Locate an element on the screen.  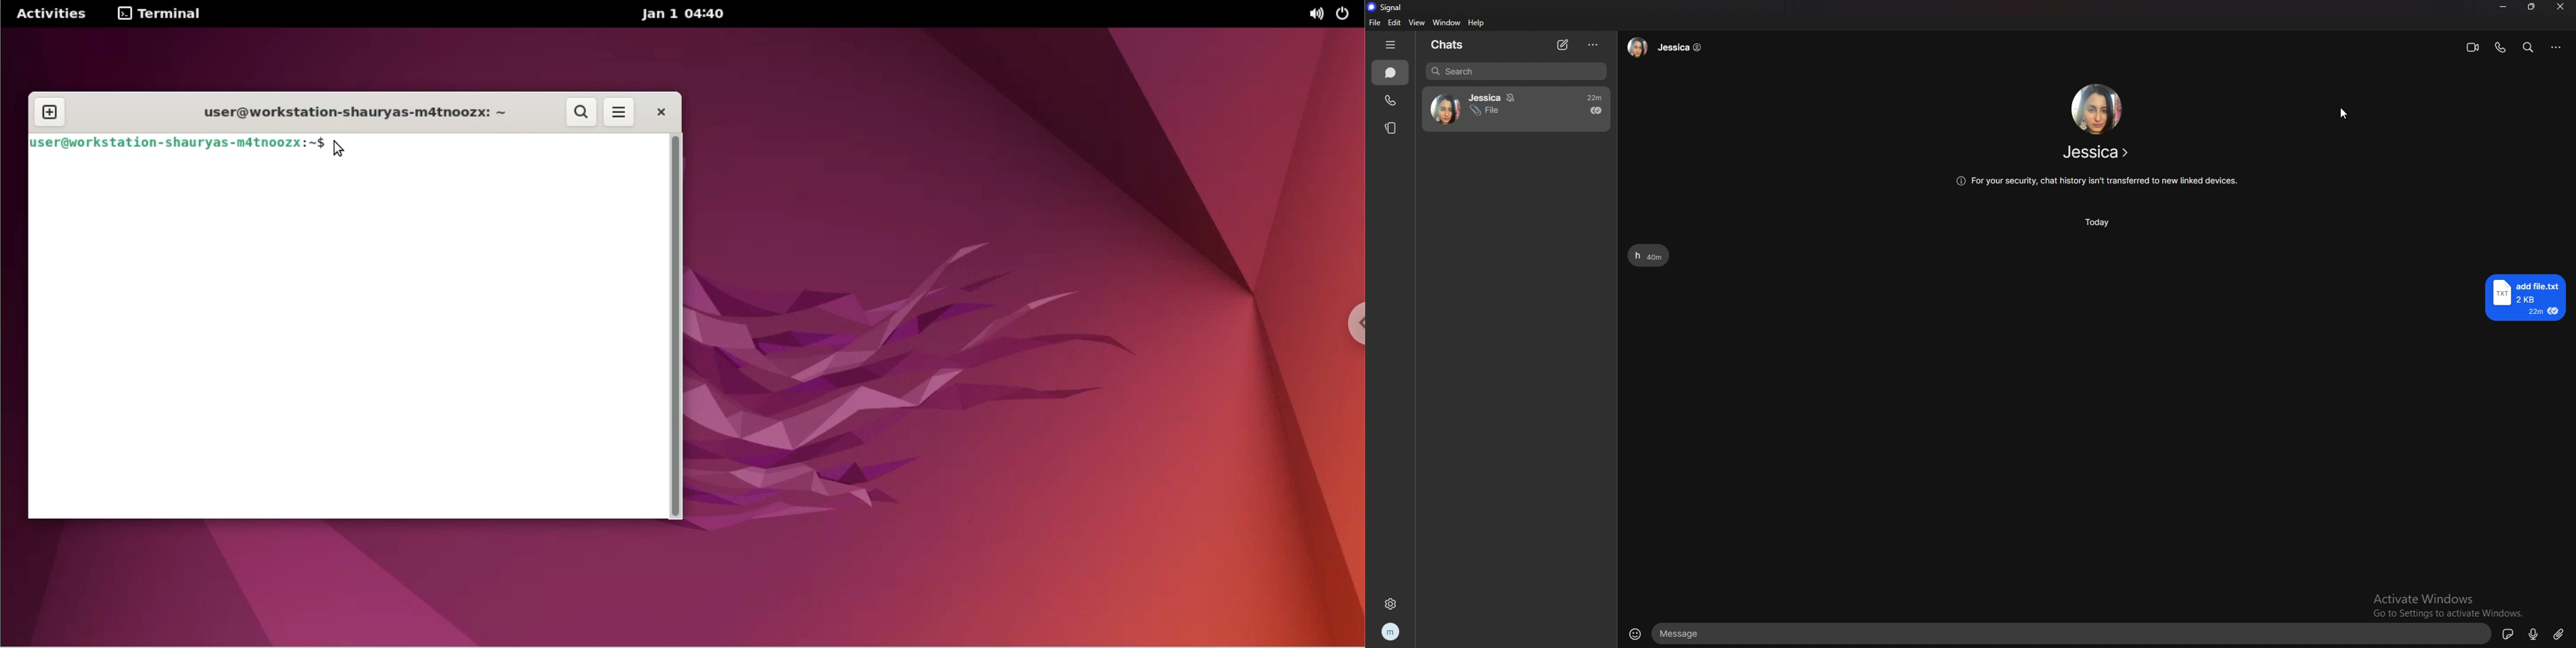
chats is located at coordinates (1452, 45).